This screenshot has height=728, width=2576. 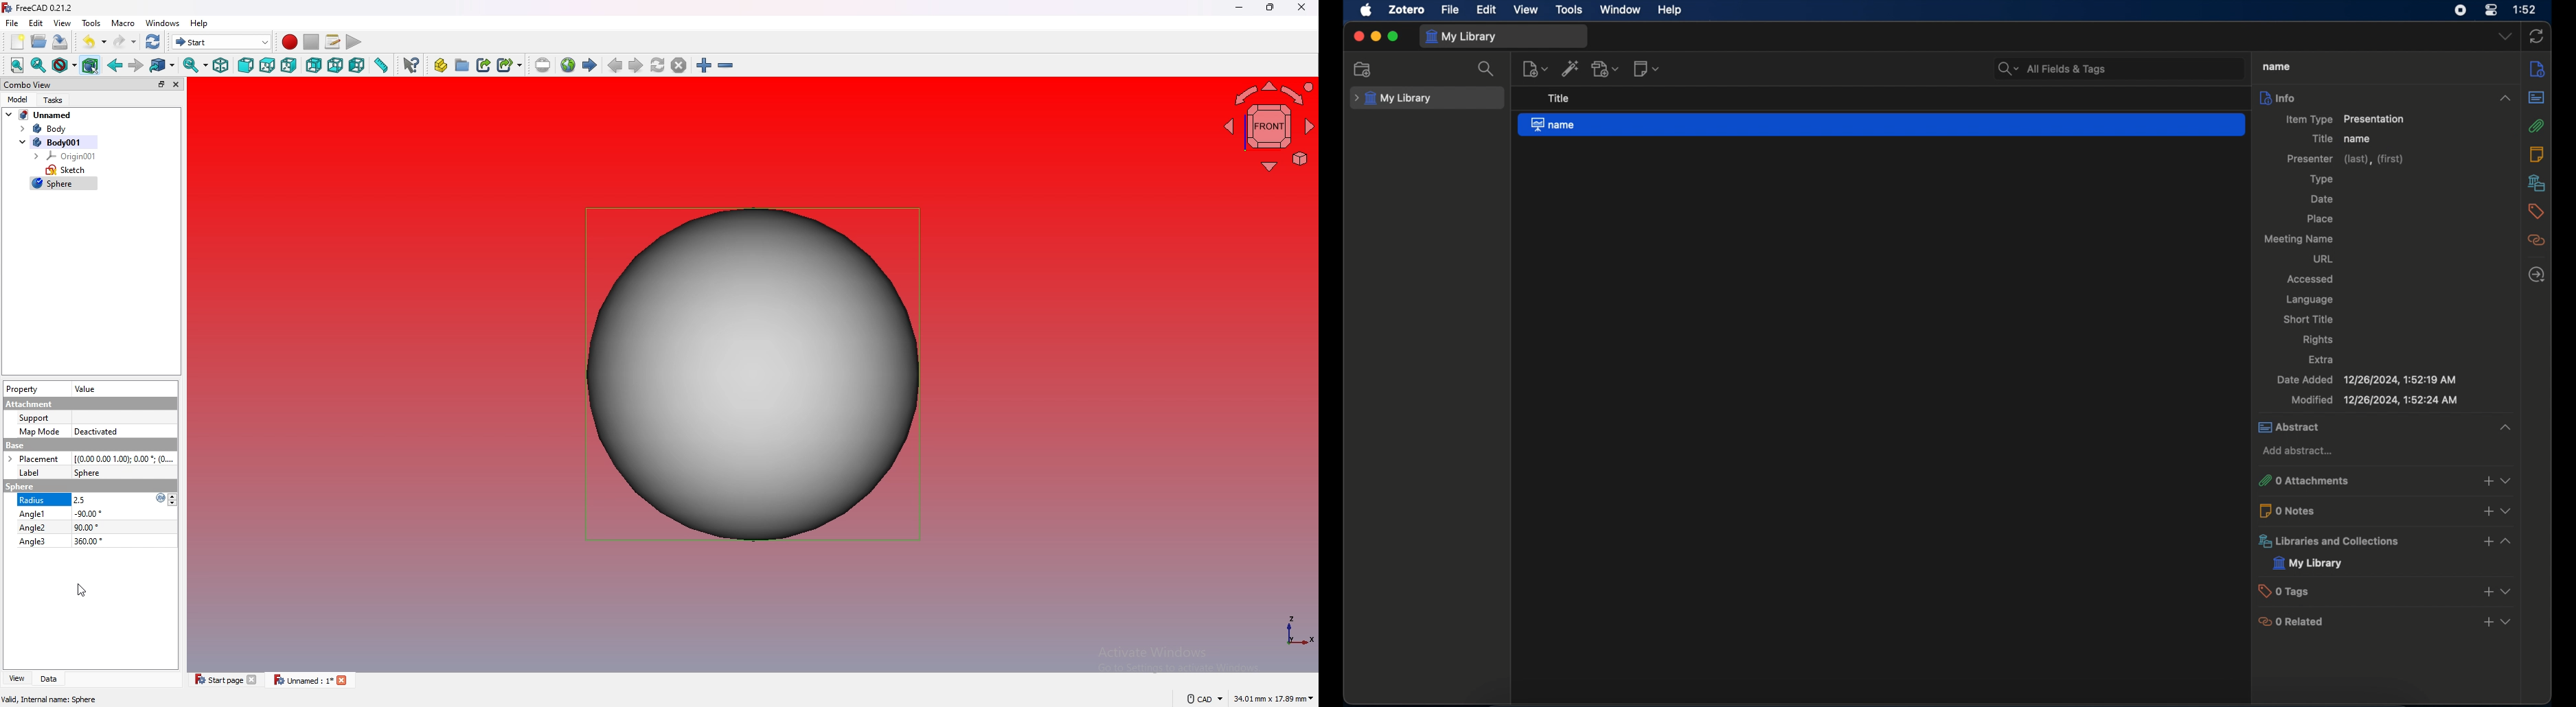 I want to click on info, so click(x=2385, y=98).